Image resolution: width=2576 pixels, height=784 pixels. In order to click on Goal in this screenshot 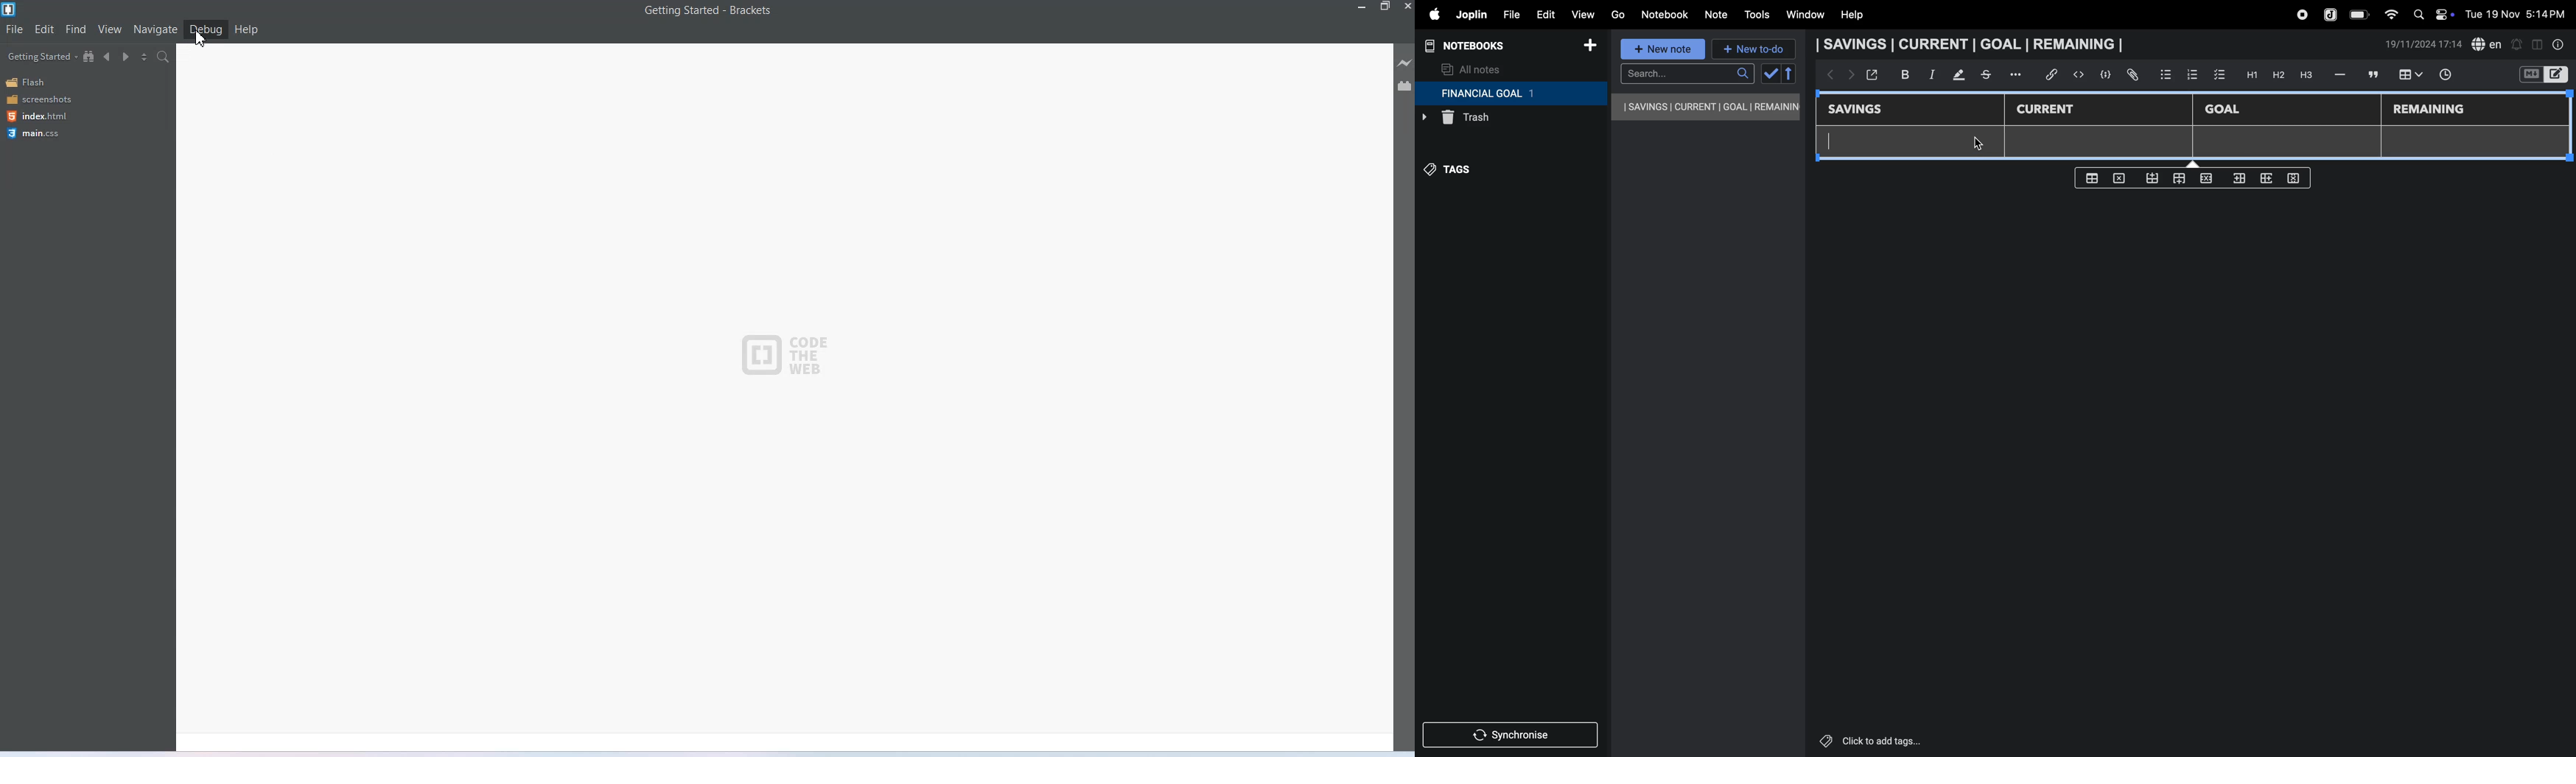, I will do `click(2230, 110)`.